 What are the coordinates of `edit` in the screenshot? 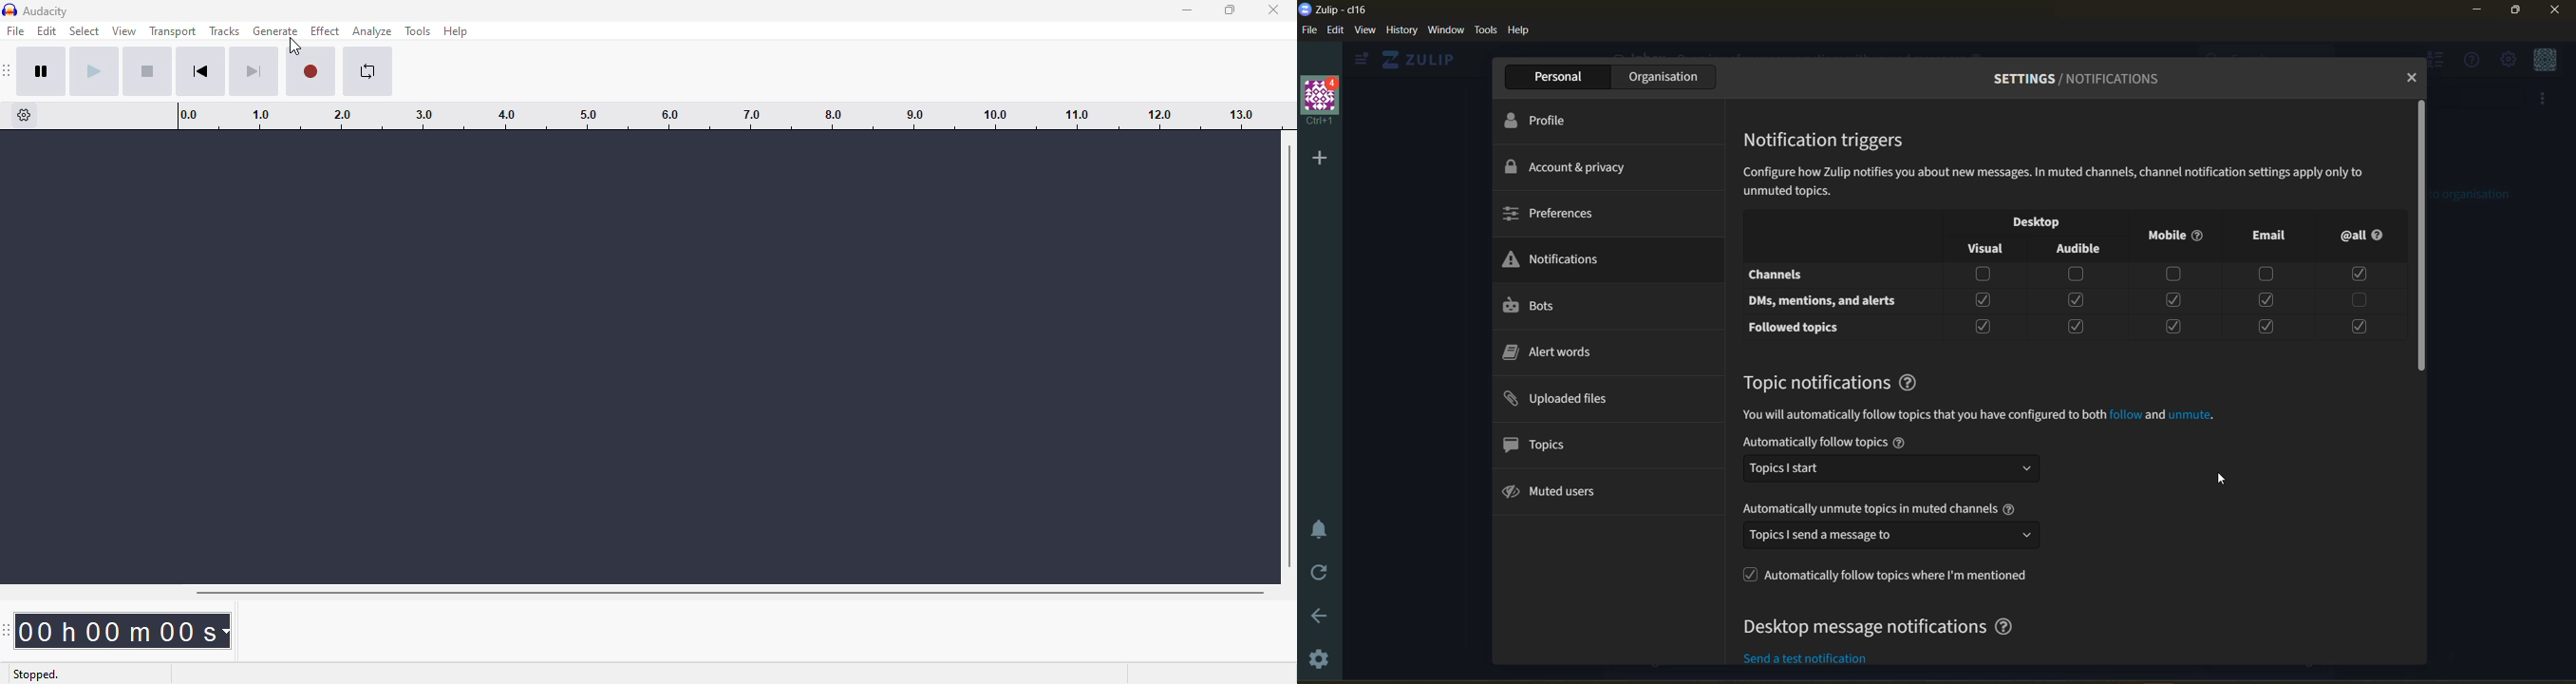 It's located at (47, 30).